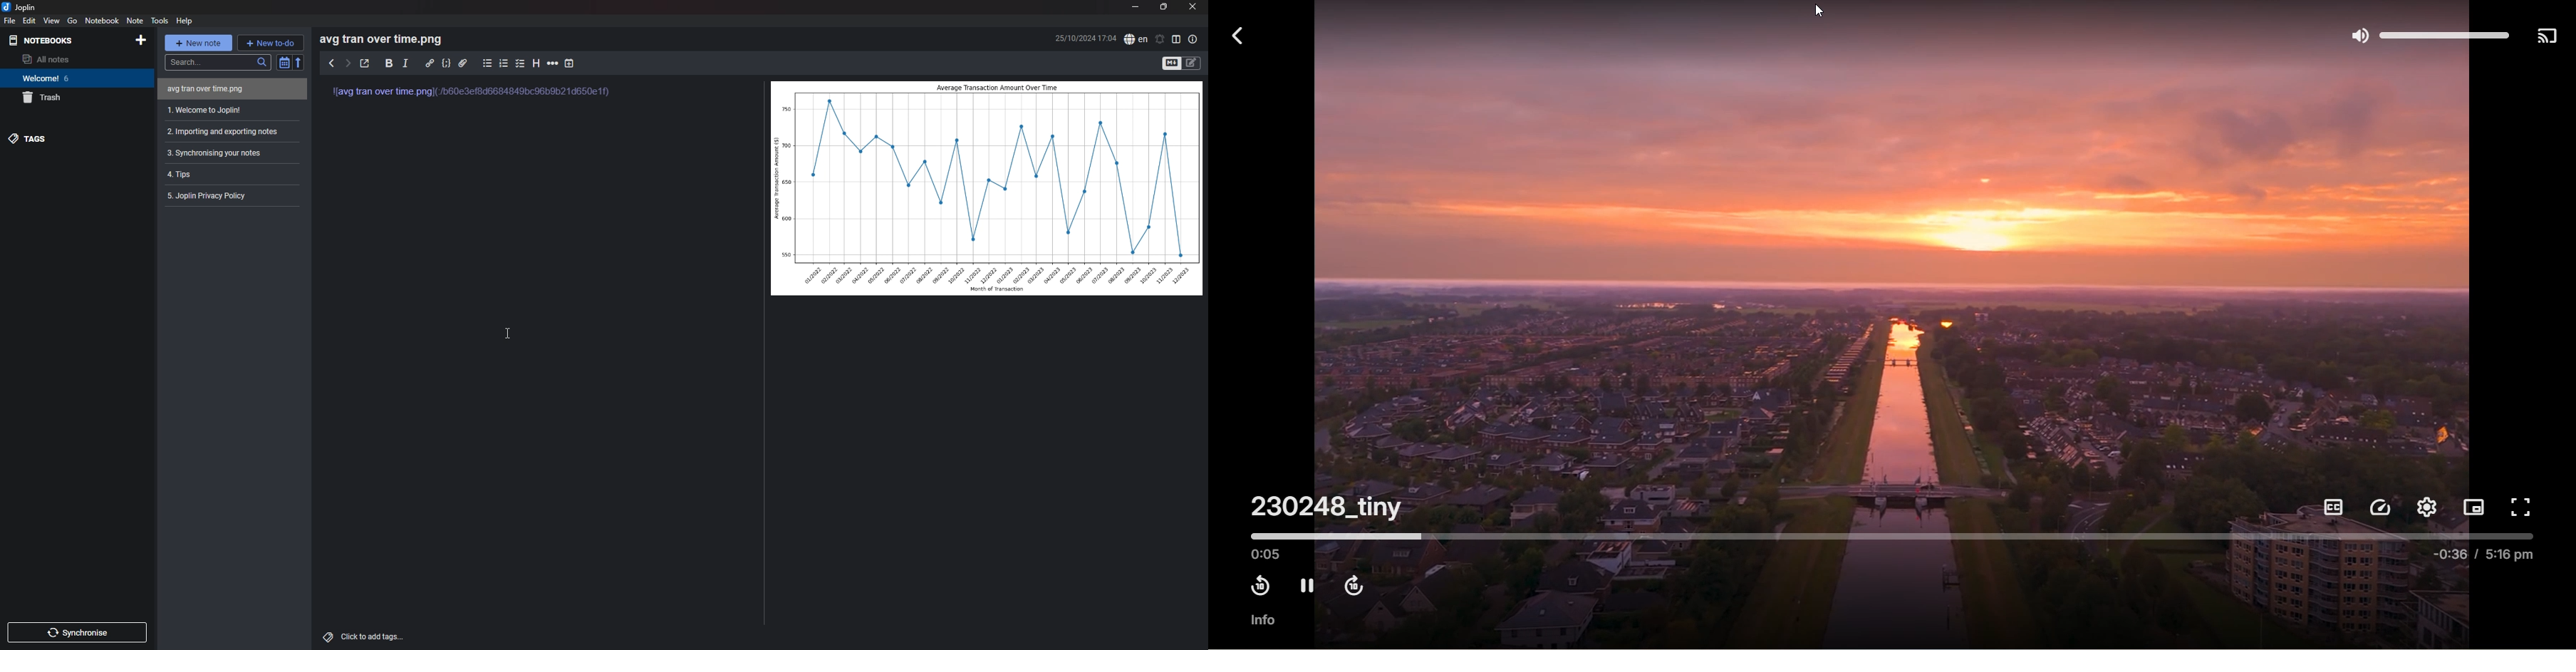 The width and height of the screenshot is (2576, 672). What do you see at coordinates (282, 62) in the screenshot?
I see `toggle sort order` at bounding box center [282, 62].